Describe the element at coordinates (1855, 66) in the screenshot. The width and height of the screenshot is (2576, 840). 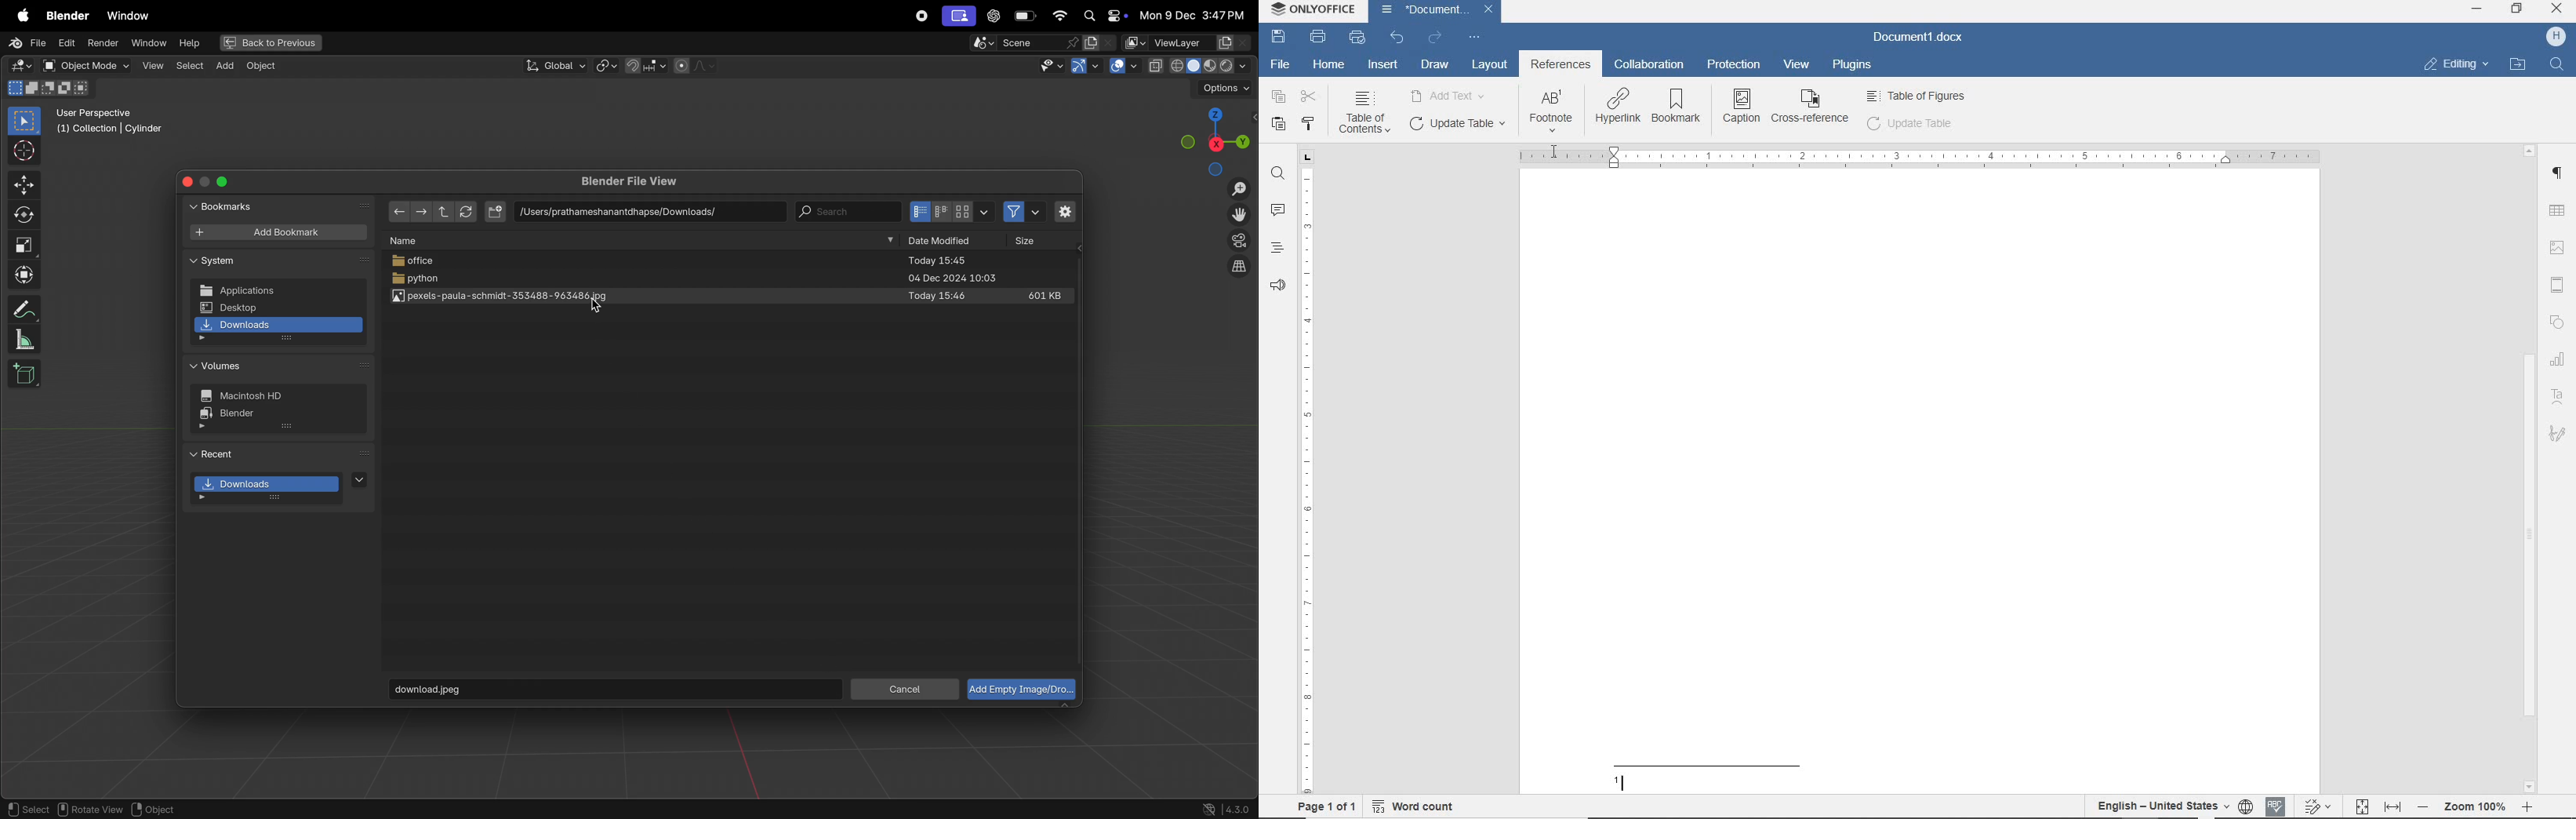
I see `plugins` at that location.